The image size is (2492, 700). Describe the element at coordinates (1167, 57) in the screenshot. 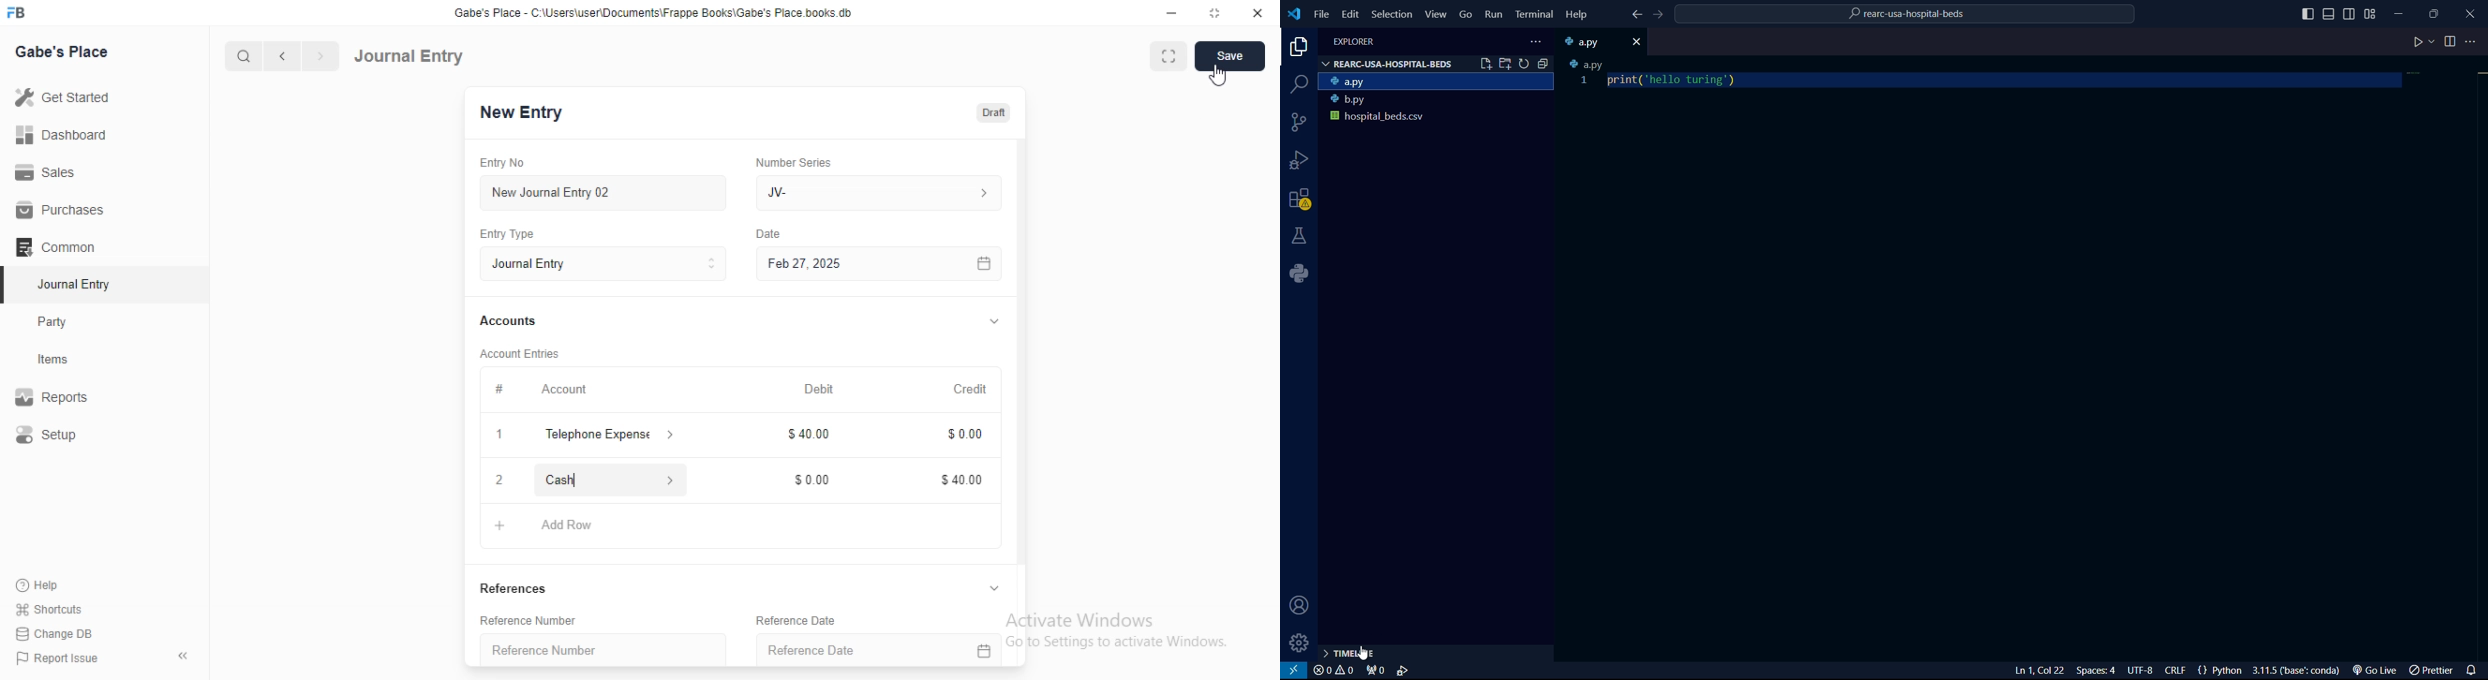

I see `Full width toggle` at that location.